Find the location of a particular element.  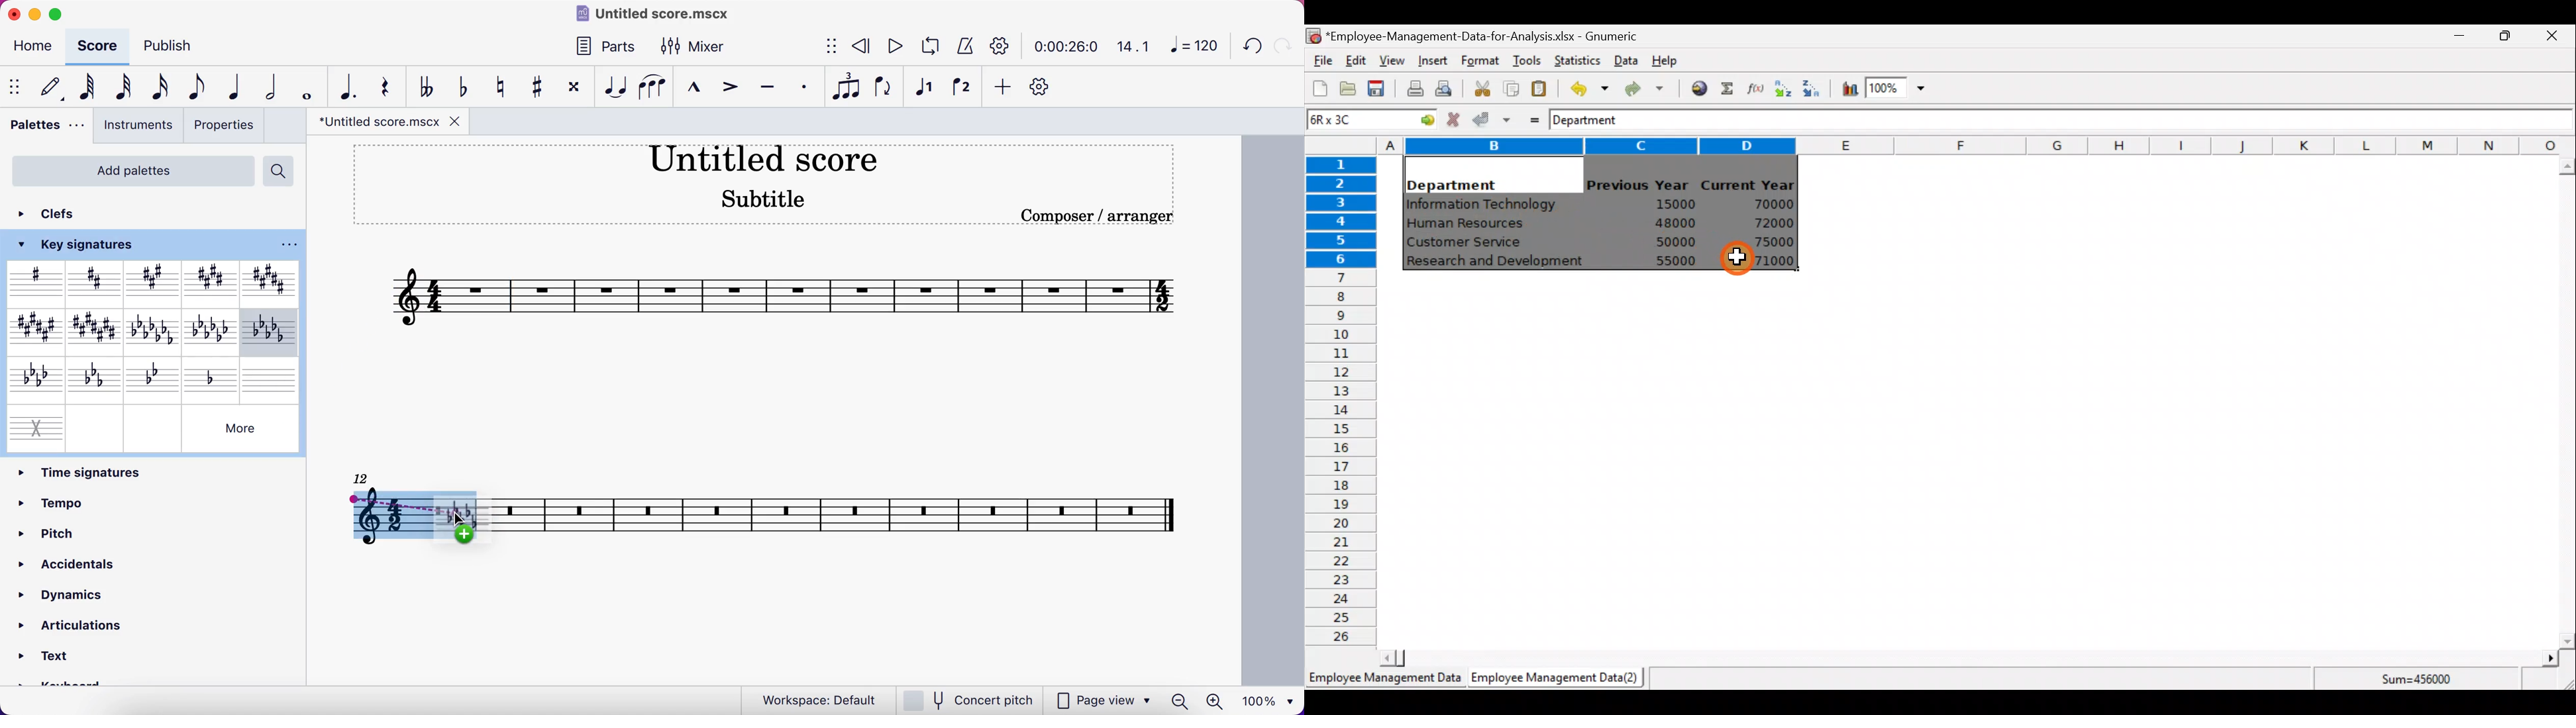

quarter note is located at coordinates (238, 86).